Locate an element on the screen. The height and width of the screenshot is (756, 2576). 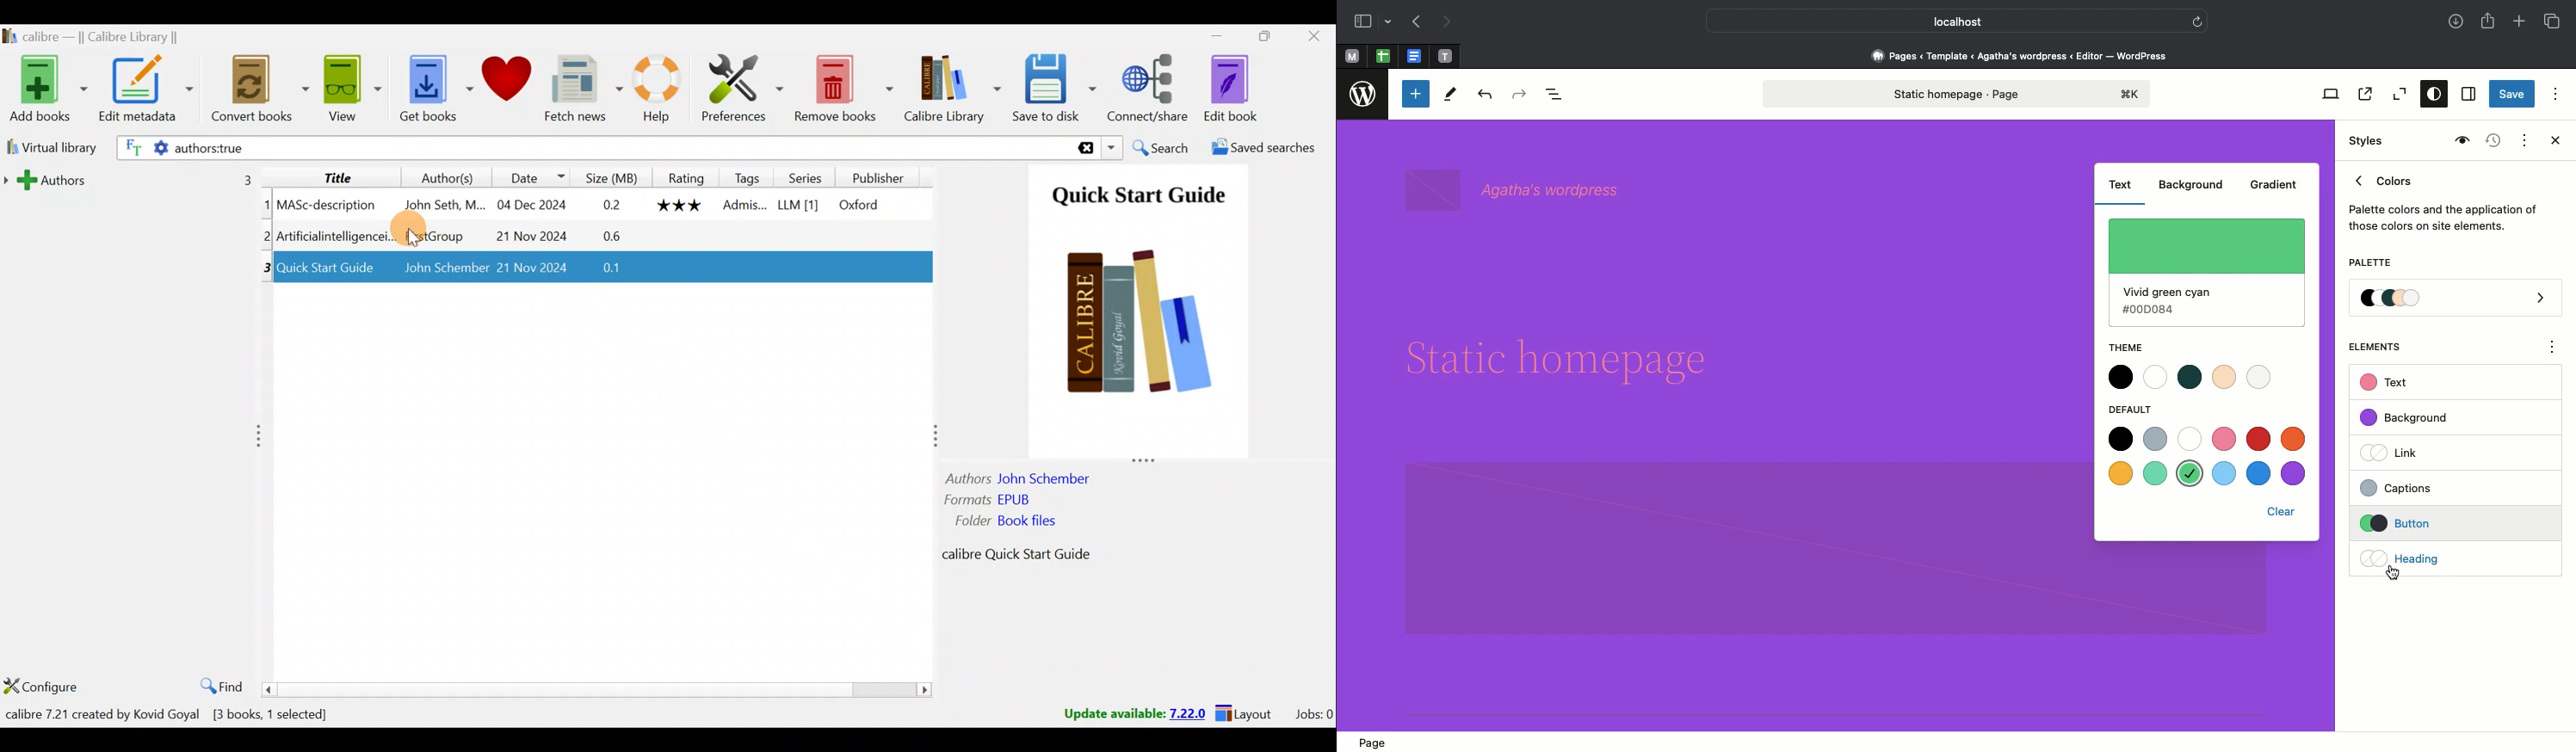
Date is located at coordinates (529, 177).